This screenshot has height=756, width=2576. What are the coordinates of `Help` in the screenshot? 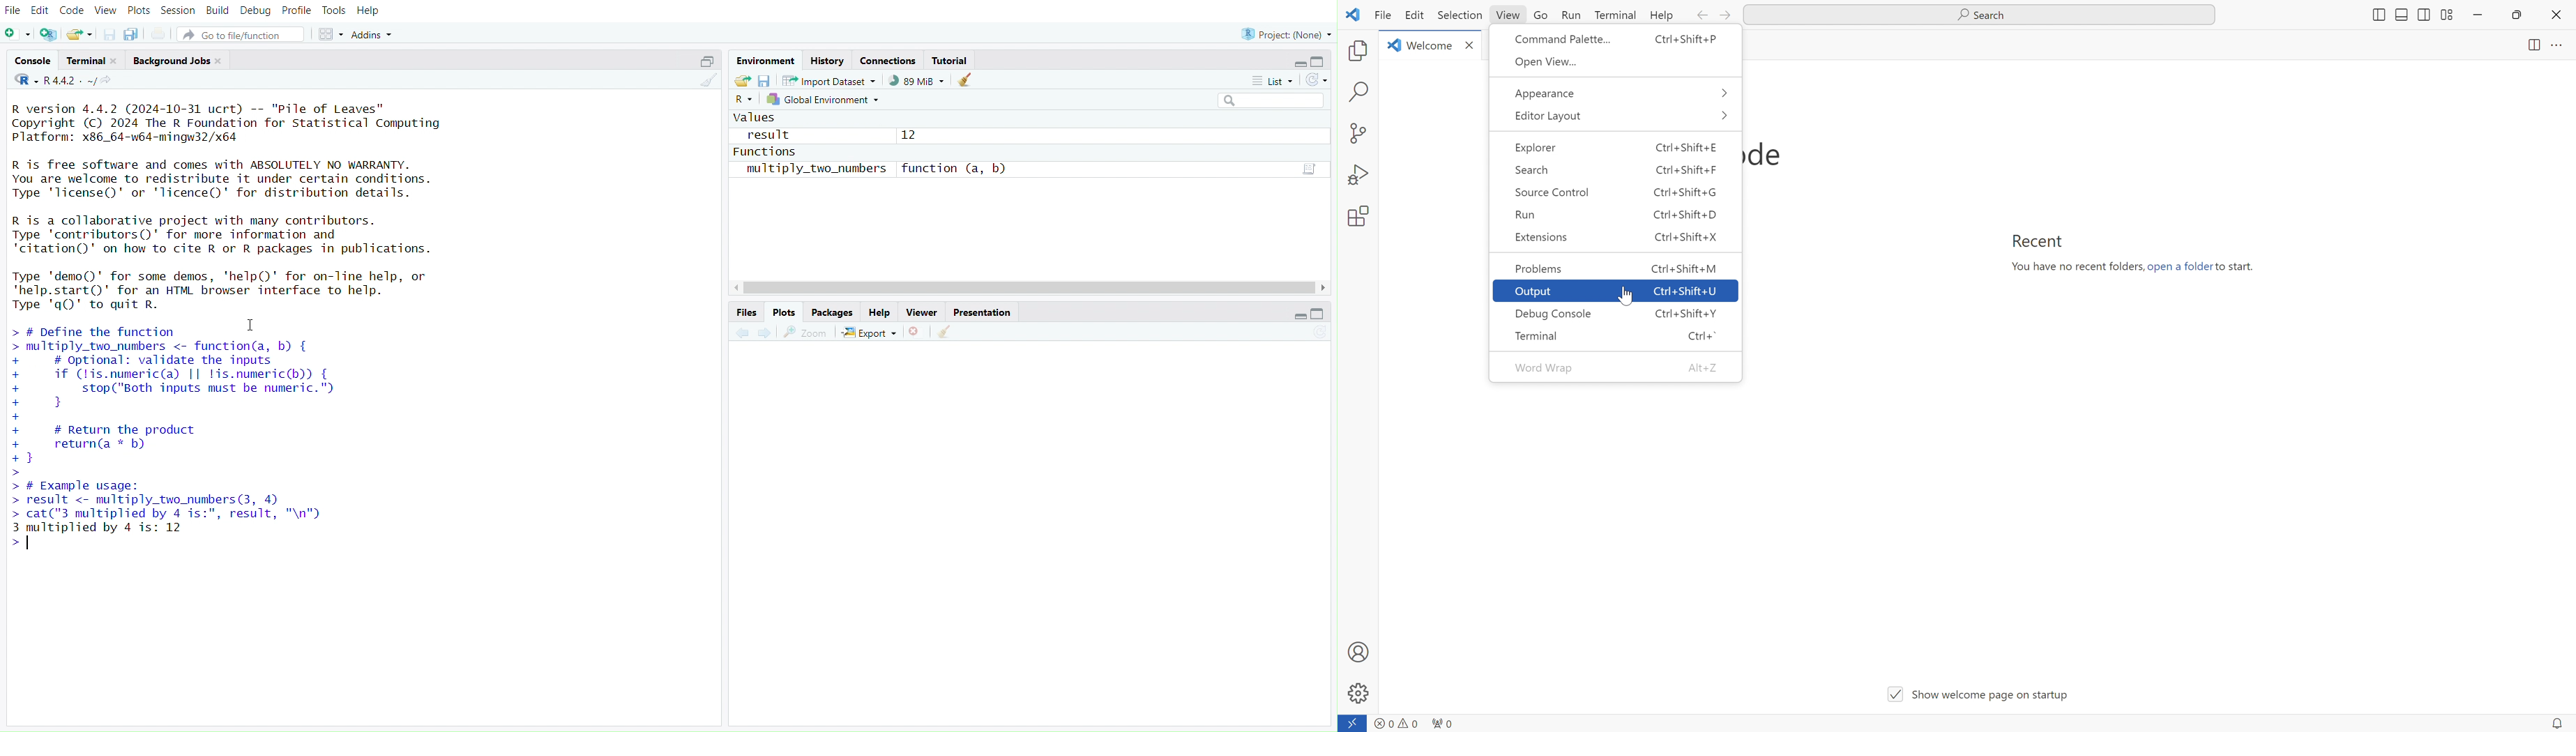 It's located at (881, 313).